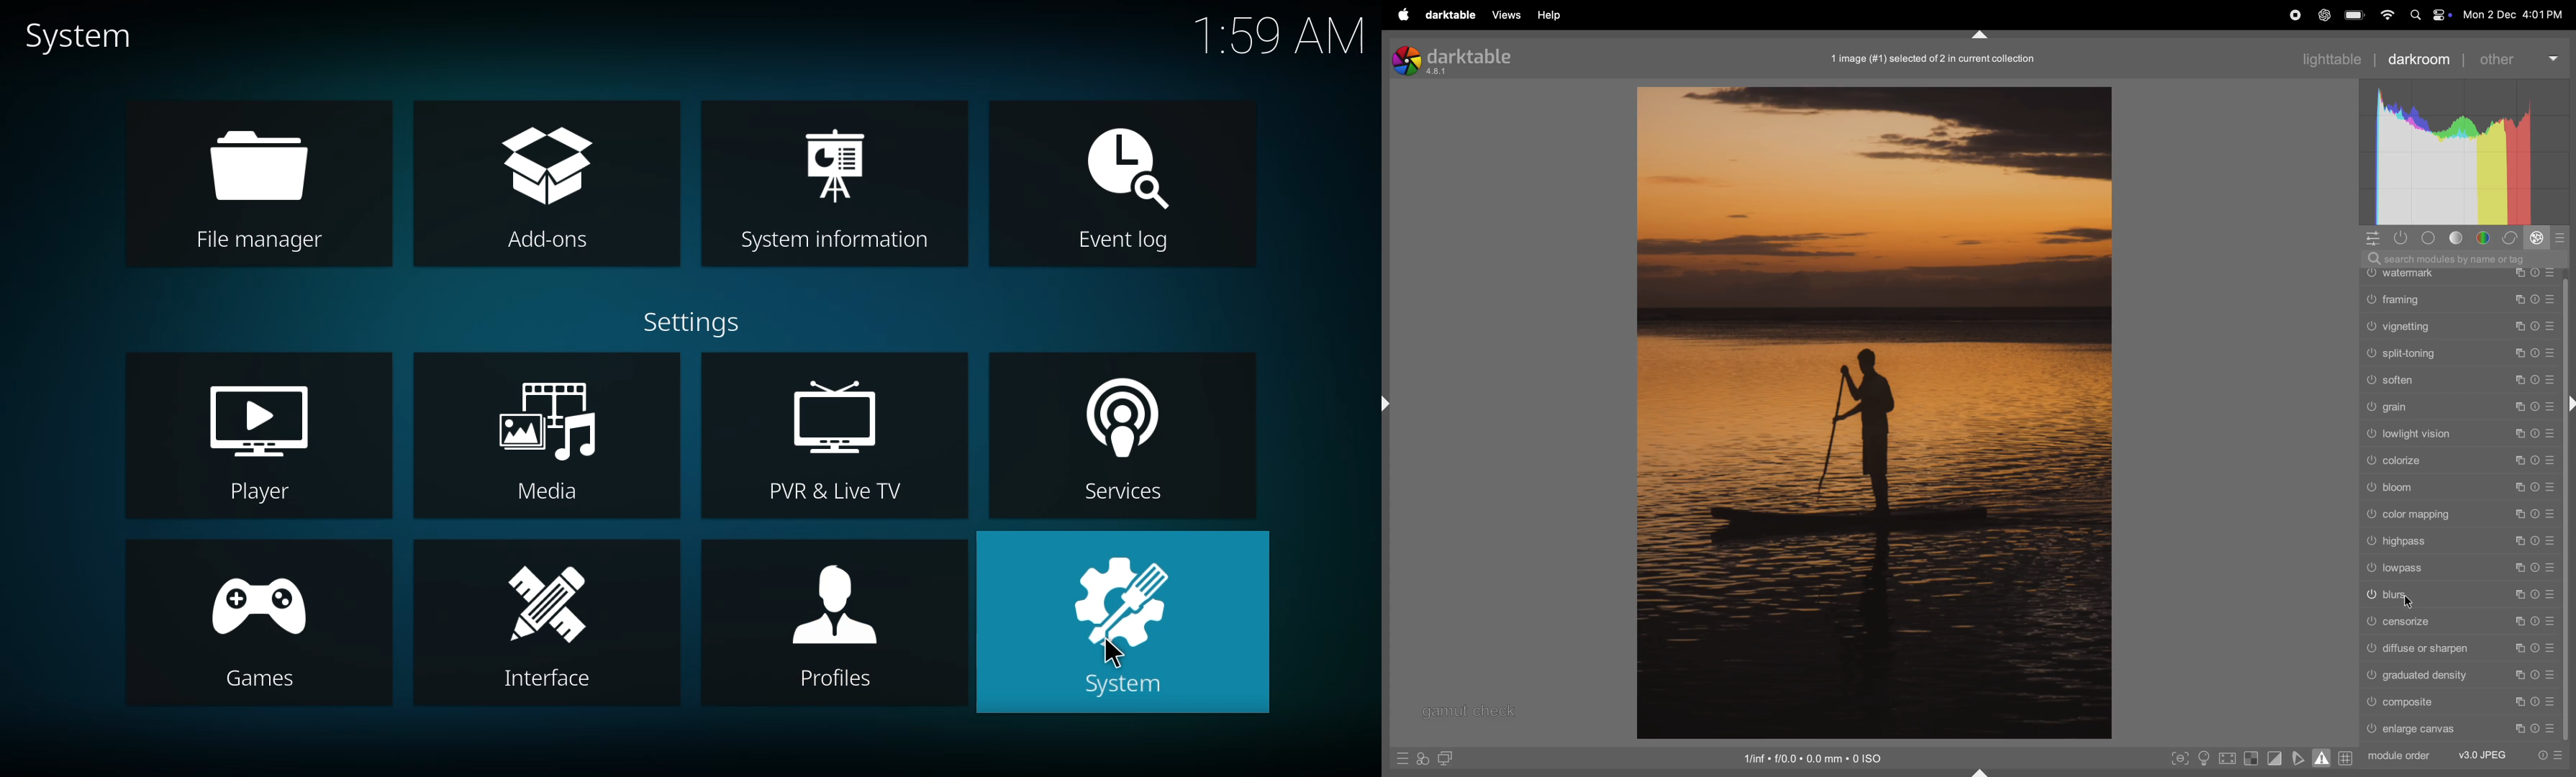  Describe the element at coordinates (2463, 730) in the screenshot. I see `enlarge canvas` at that location.